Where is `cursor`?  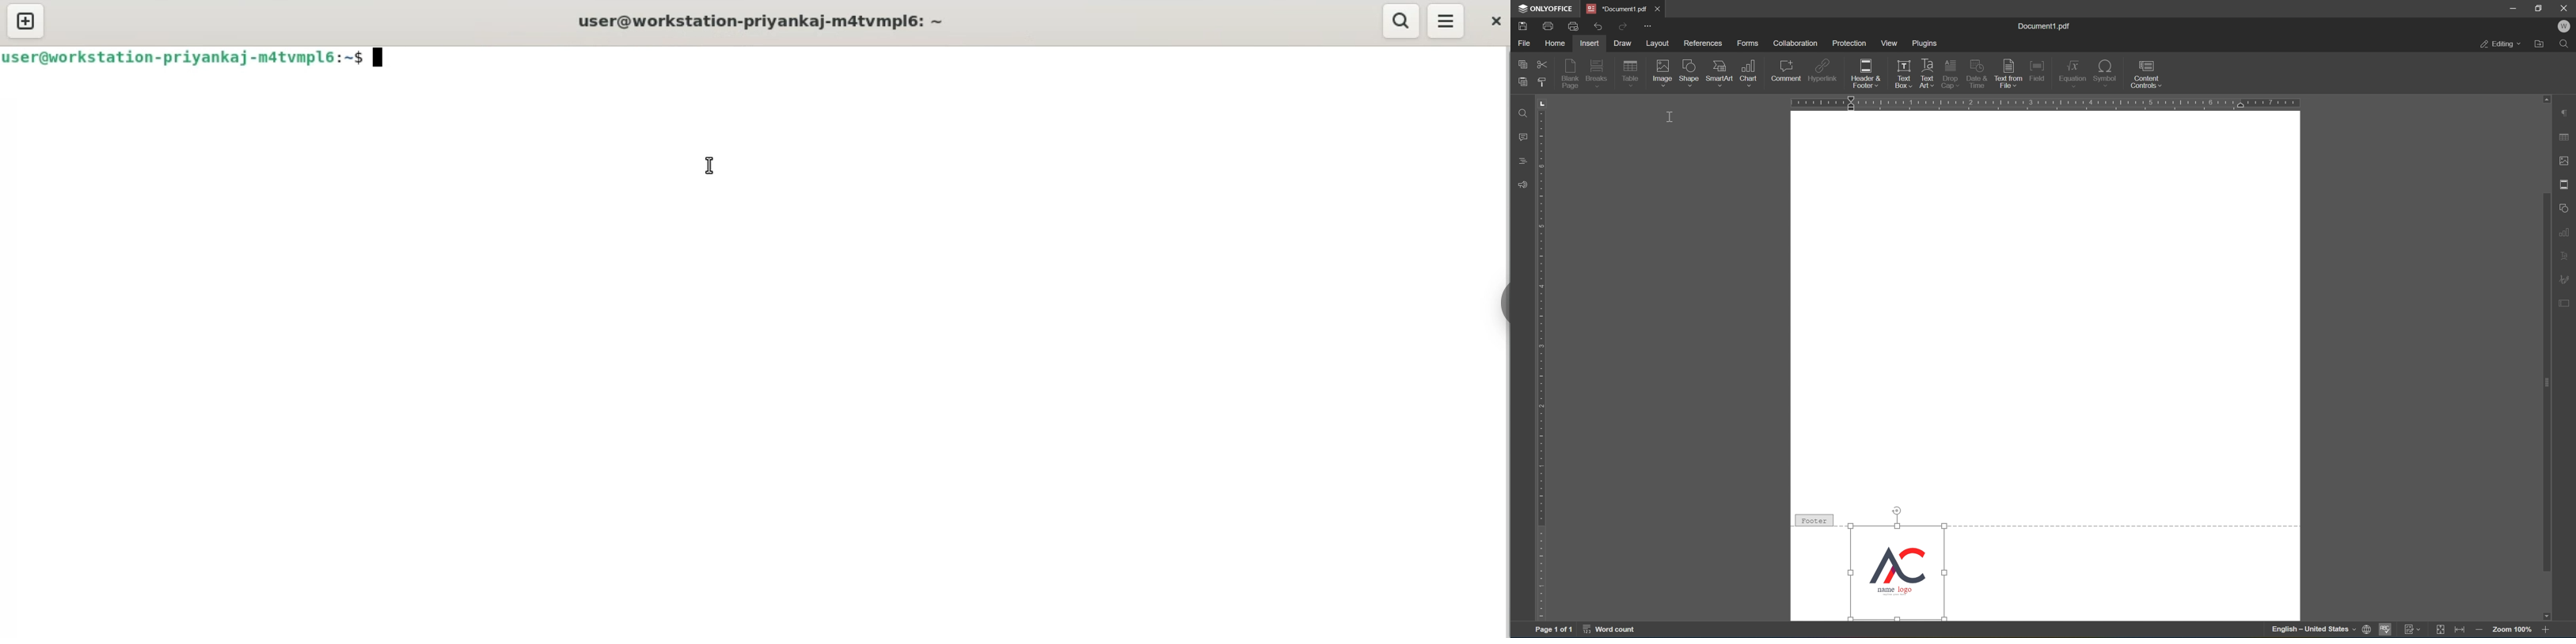
cursor is located at coordinates (1670, 116).